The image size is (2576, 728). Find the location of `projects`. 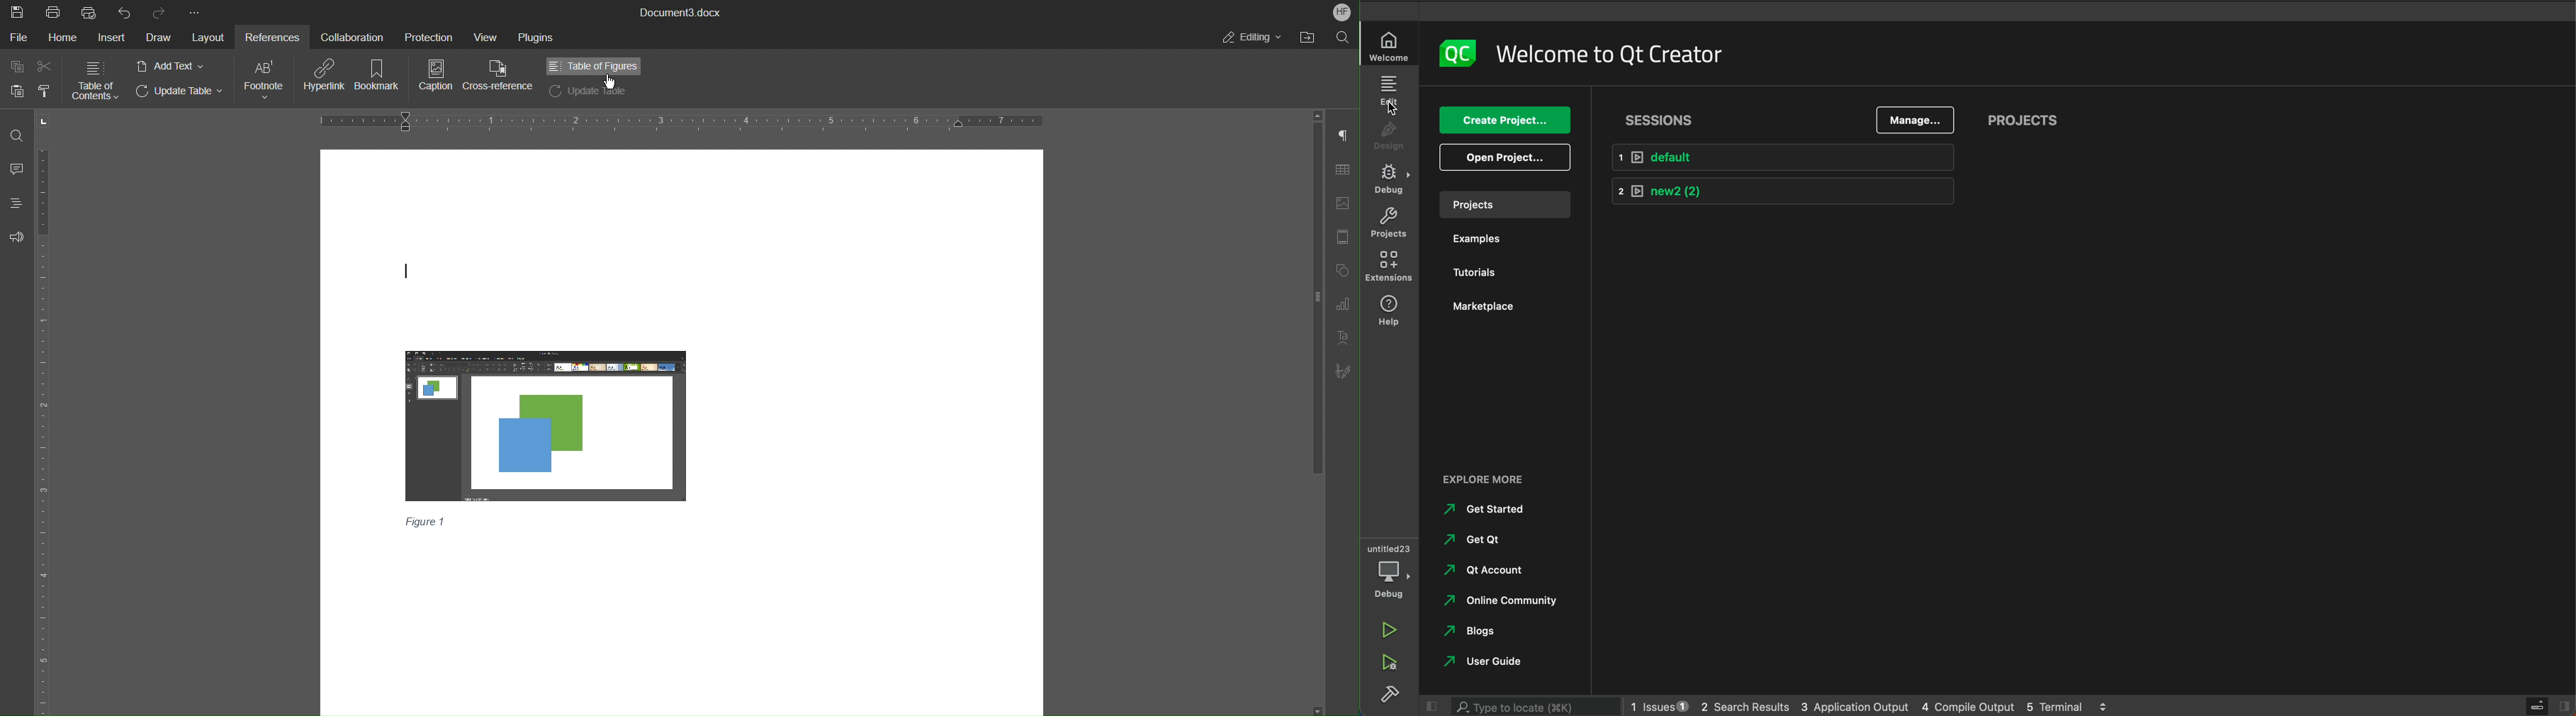

projects is located at coordinates (1388, 224).